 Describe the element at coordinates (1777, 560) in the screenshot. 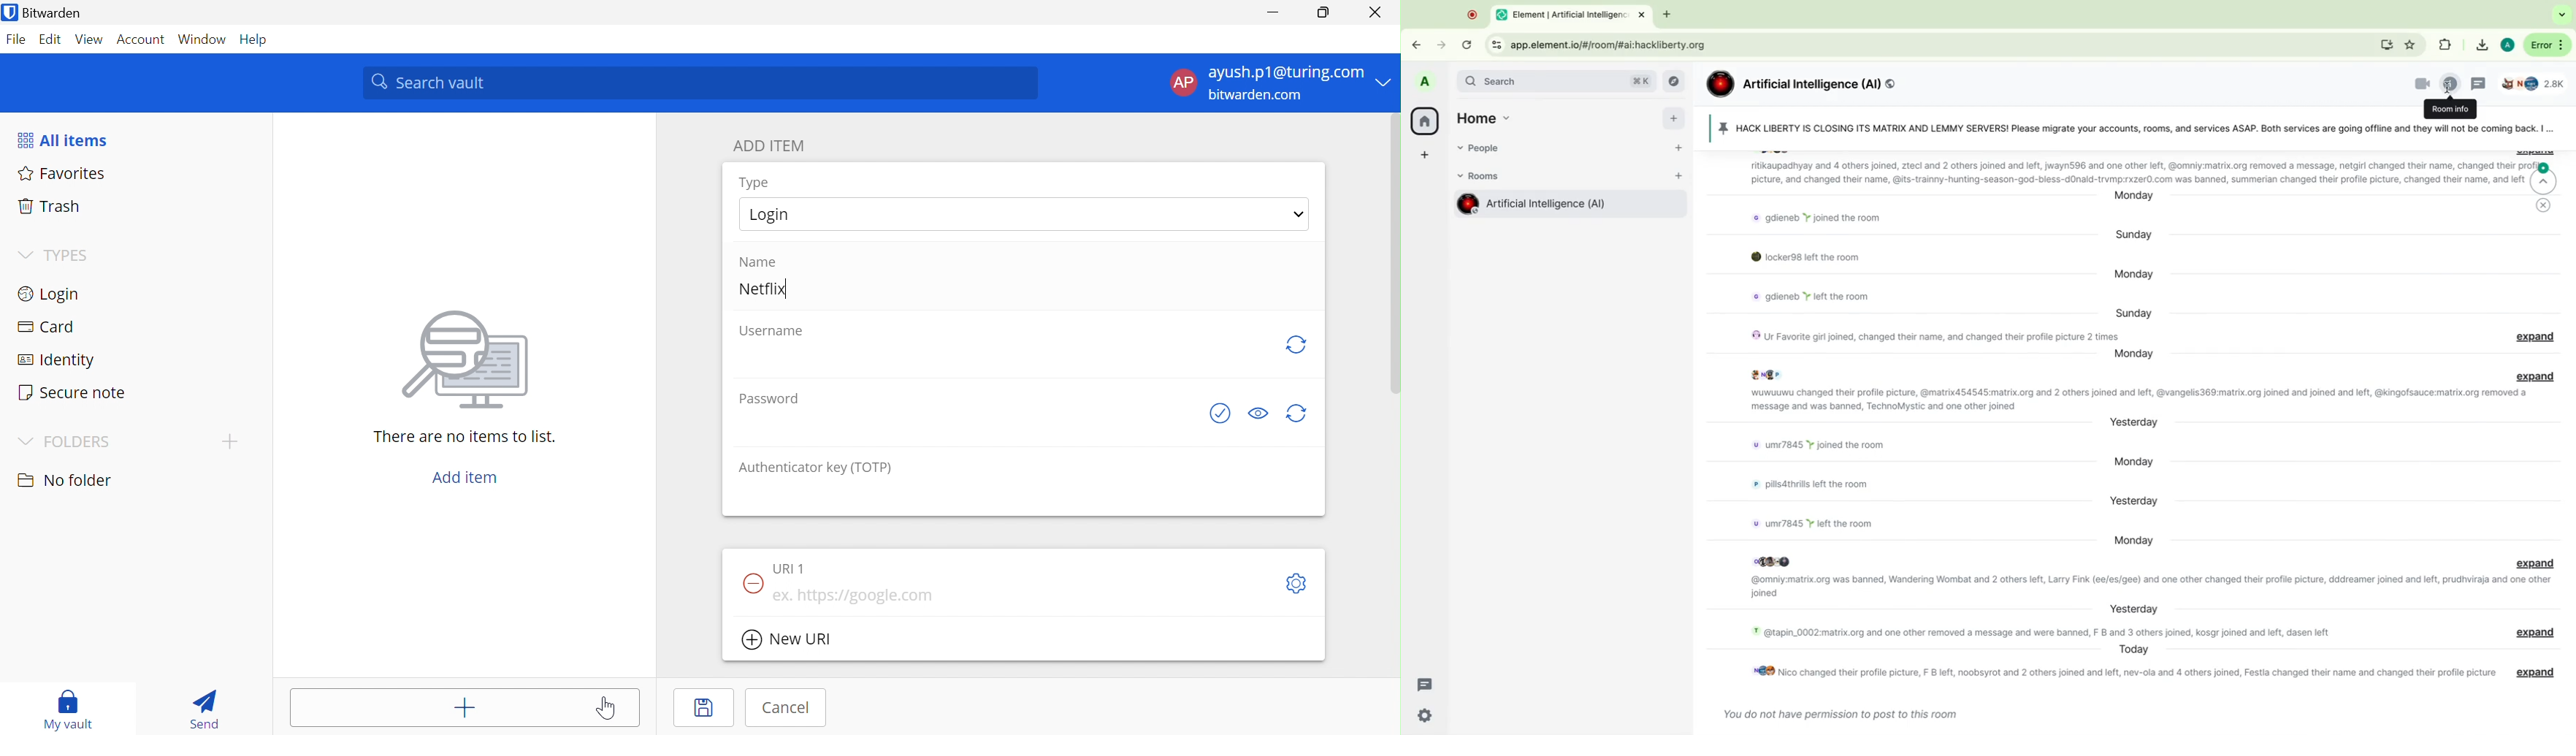

I see `pictures` at that location.